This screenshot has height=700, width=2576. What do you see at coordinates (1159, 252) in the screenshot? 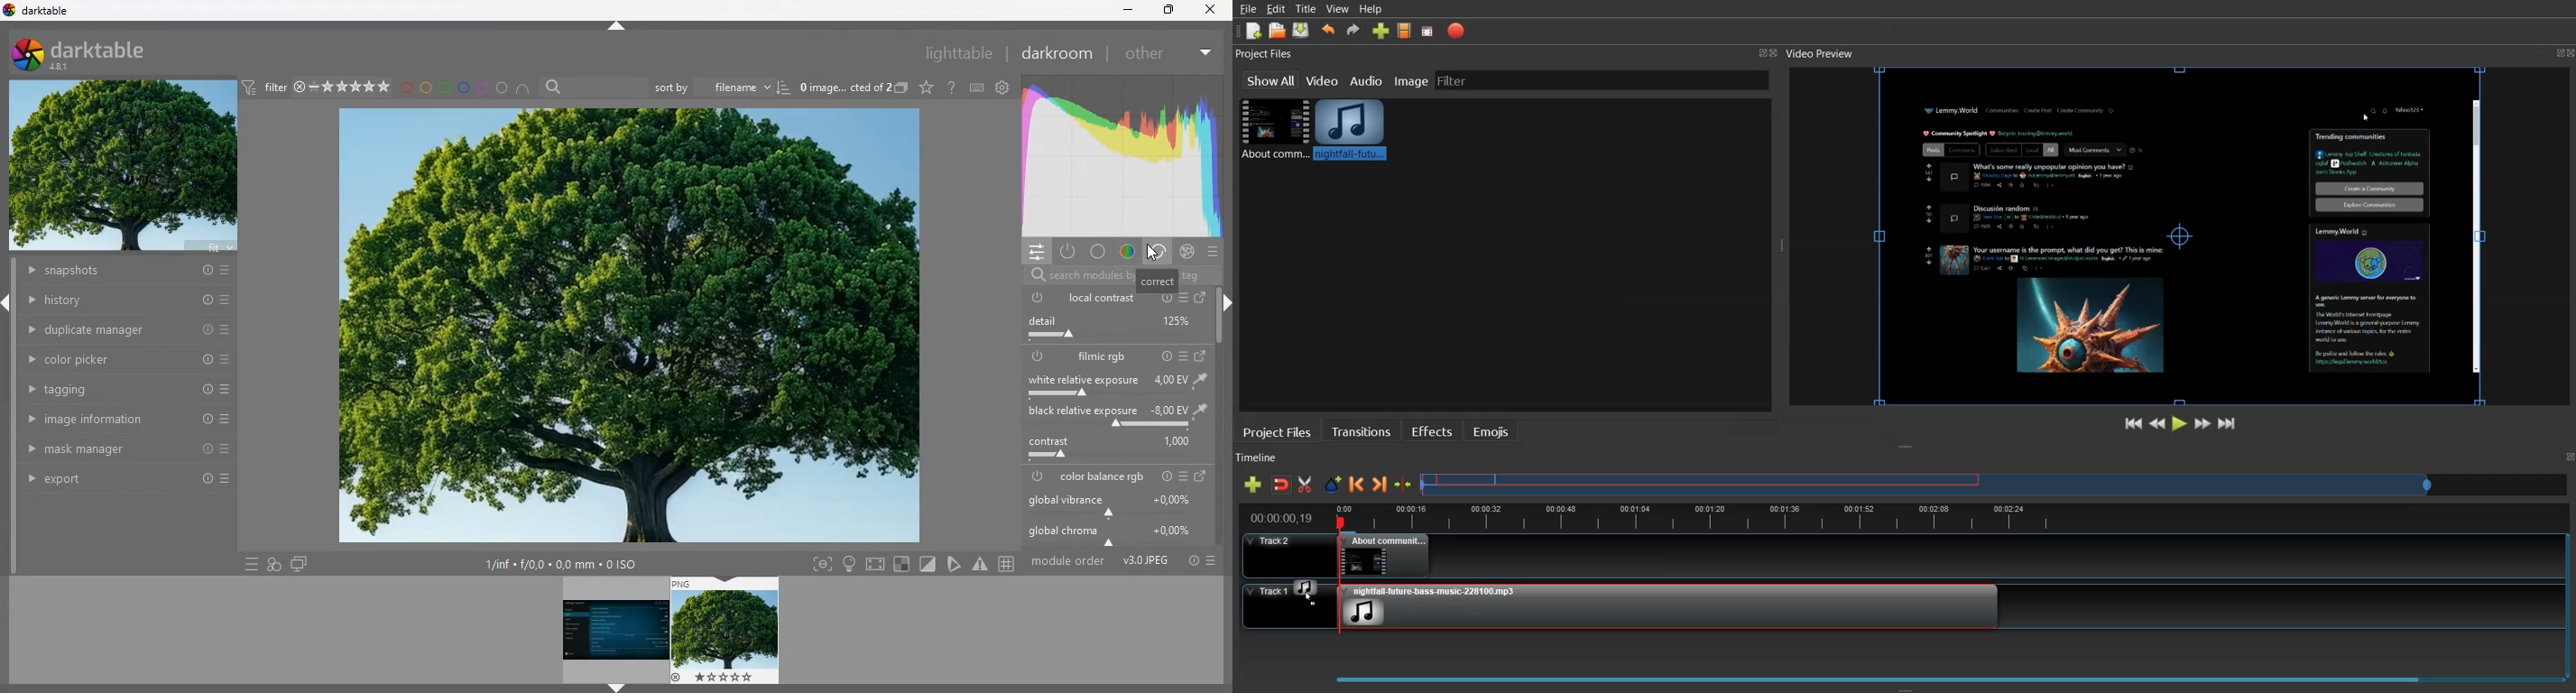
I see `correc` at bounding box center [1159, 252].